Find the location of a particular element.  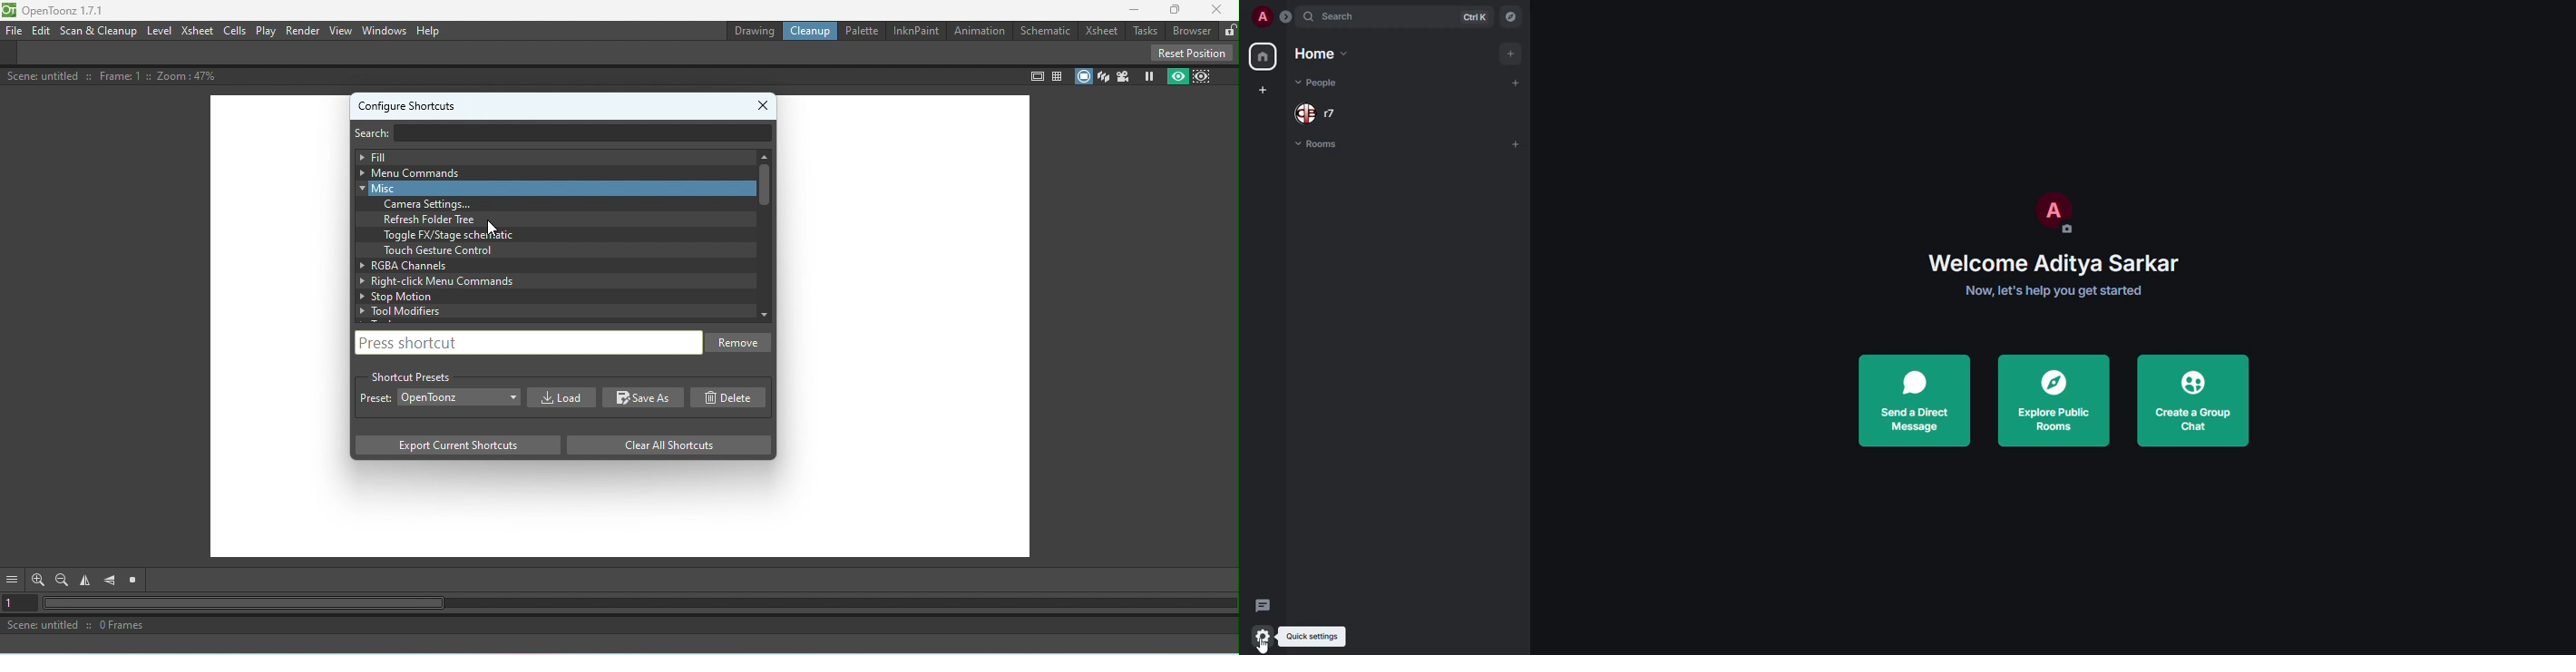

send direct message is located at coordinates (1918, 400).